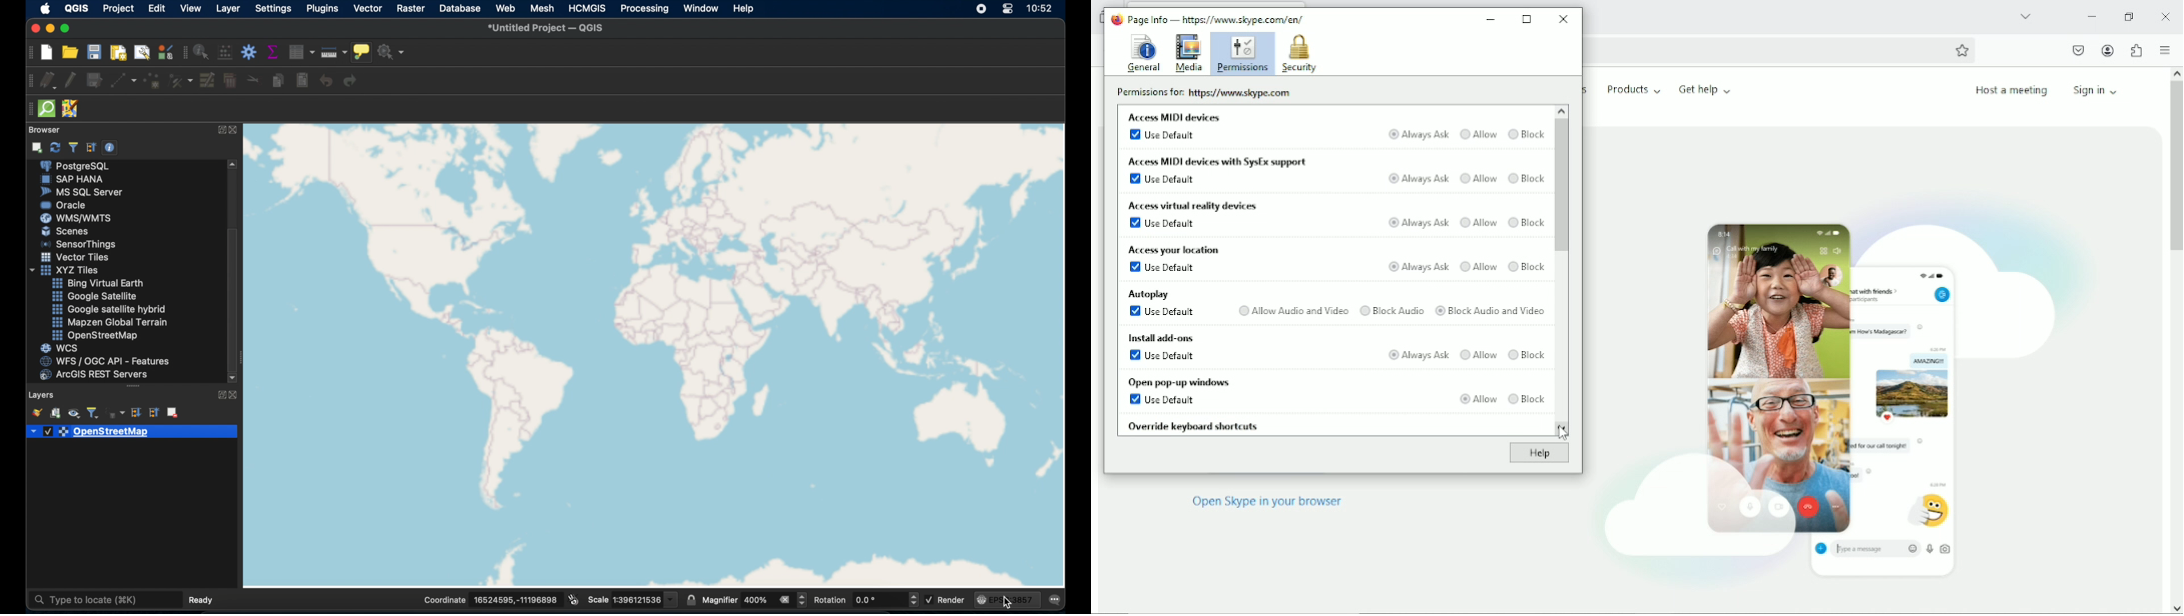 This screenshot has width=2184, height=616. Describe the element at coordinates (47, 130) in the screenshot. I see `browser` at that location.